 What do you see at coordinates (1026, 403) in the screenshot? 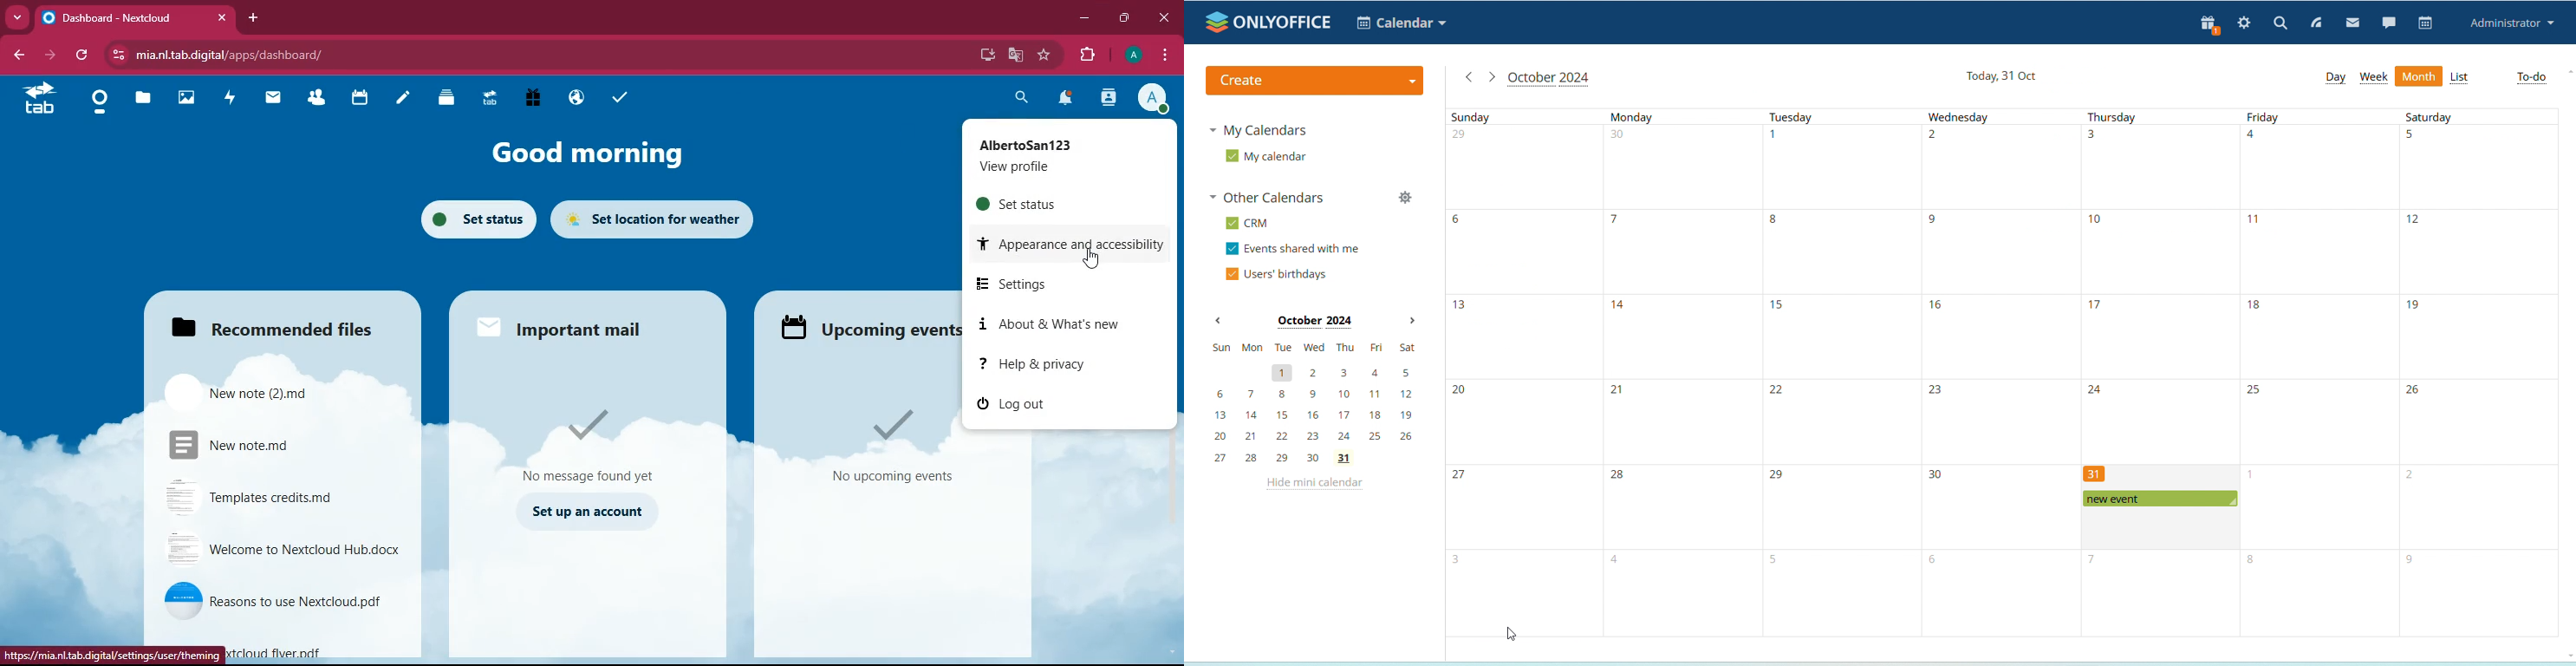
I see `log out` at bounding box center [1026, 403].